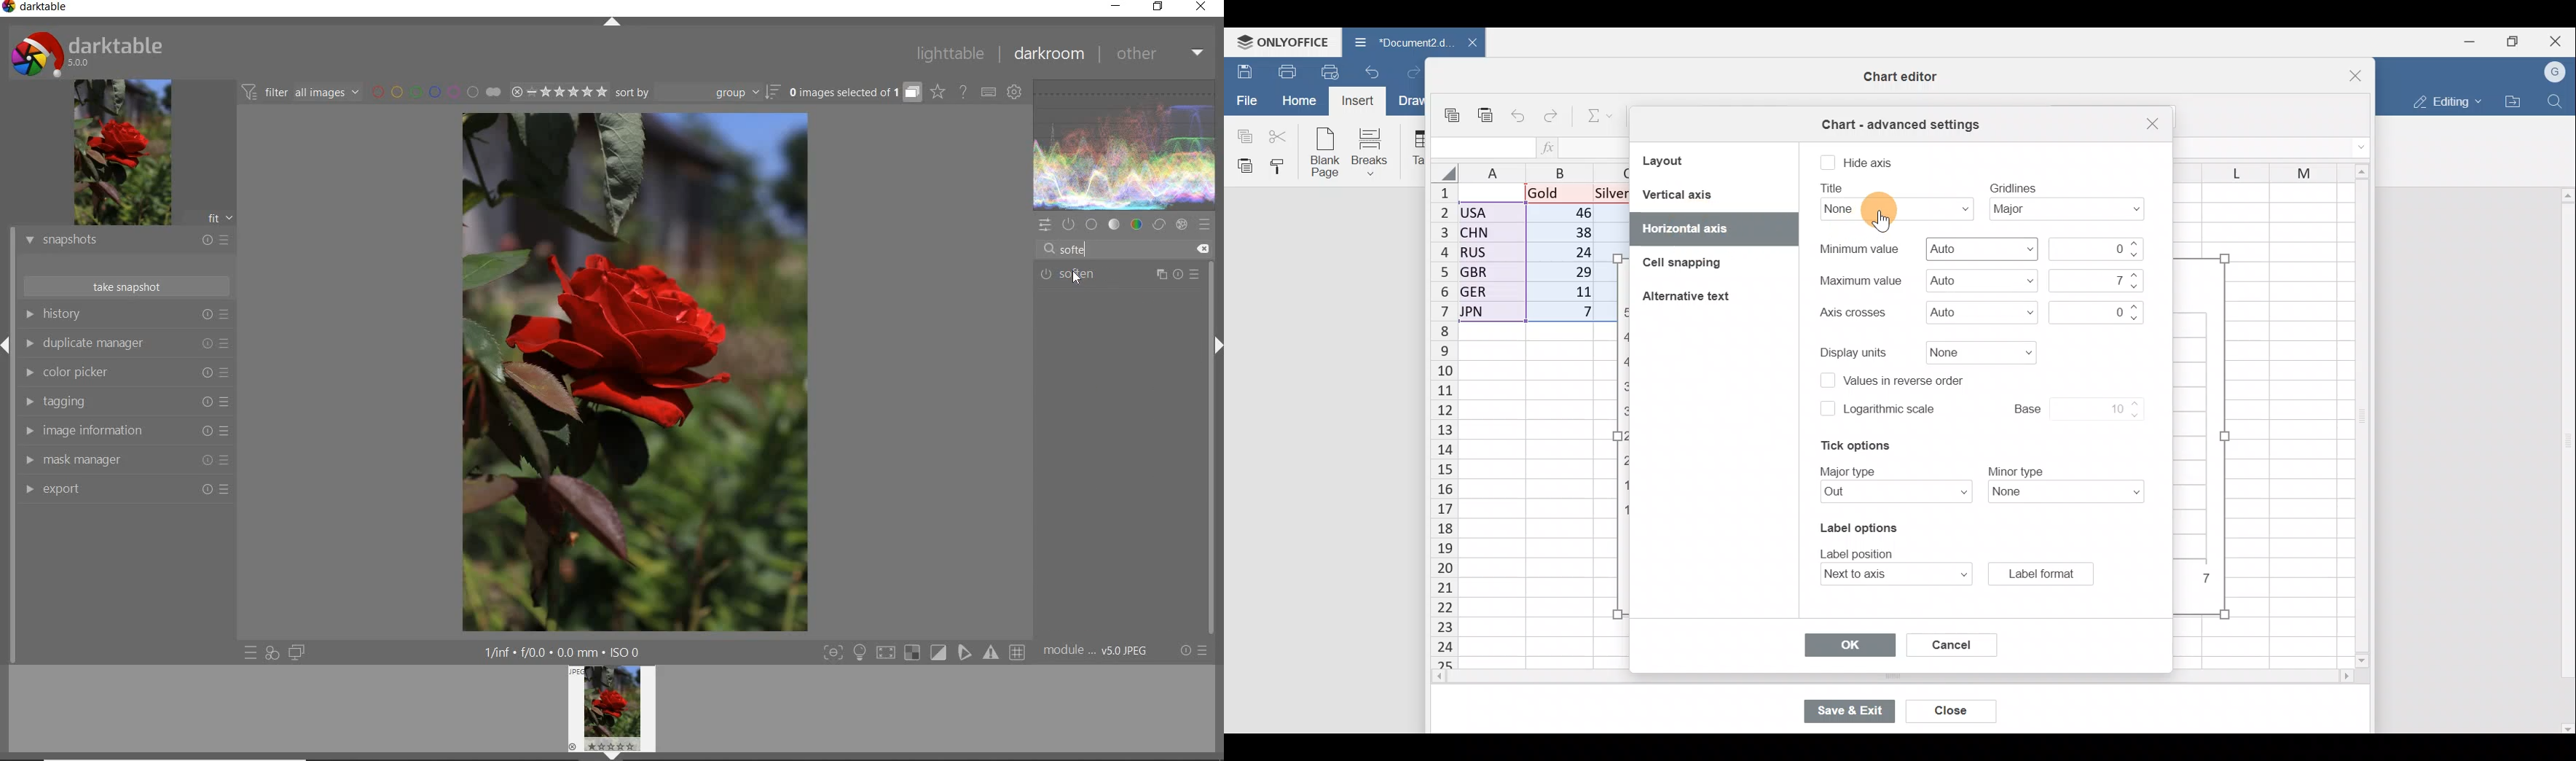  What do you see at coordinates (39, 9) in the screenshot?
I see `system name` at bounding box center [39, 9].